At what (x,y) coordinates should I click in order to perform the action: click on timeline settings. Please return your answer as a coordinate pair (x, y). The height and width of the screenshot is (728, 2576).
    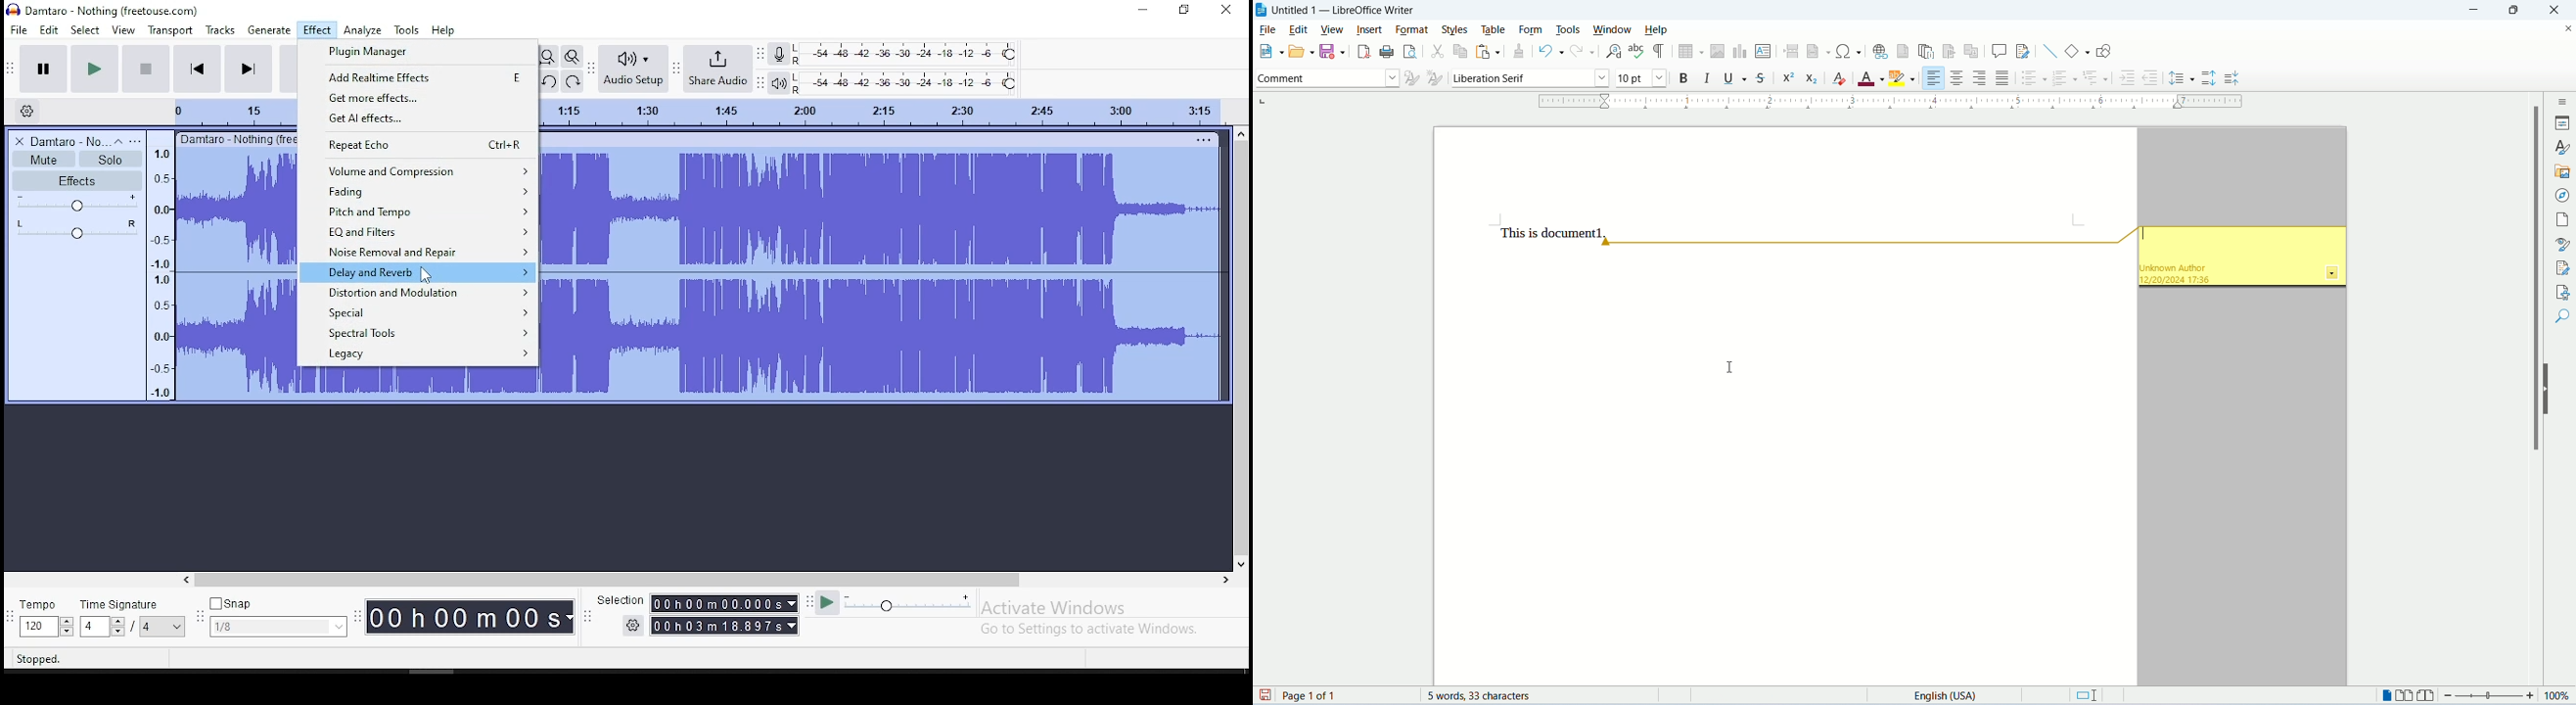
    Looking at the image, I should click on (26, 109).